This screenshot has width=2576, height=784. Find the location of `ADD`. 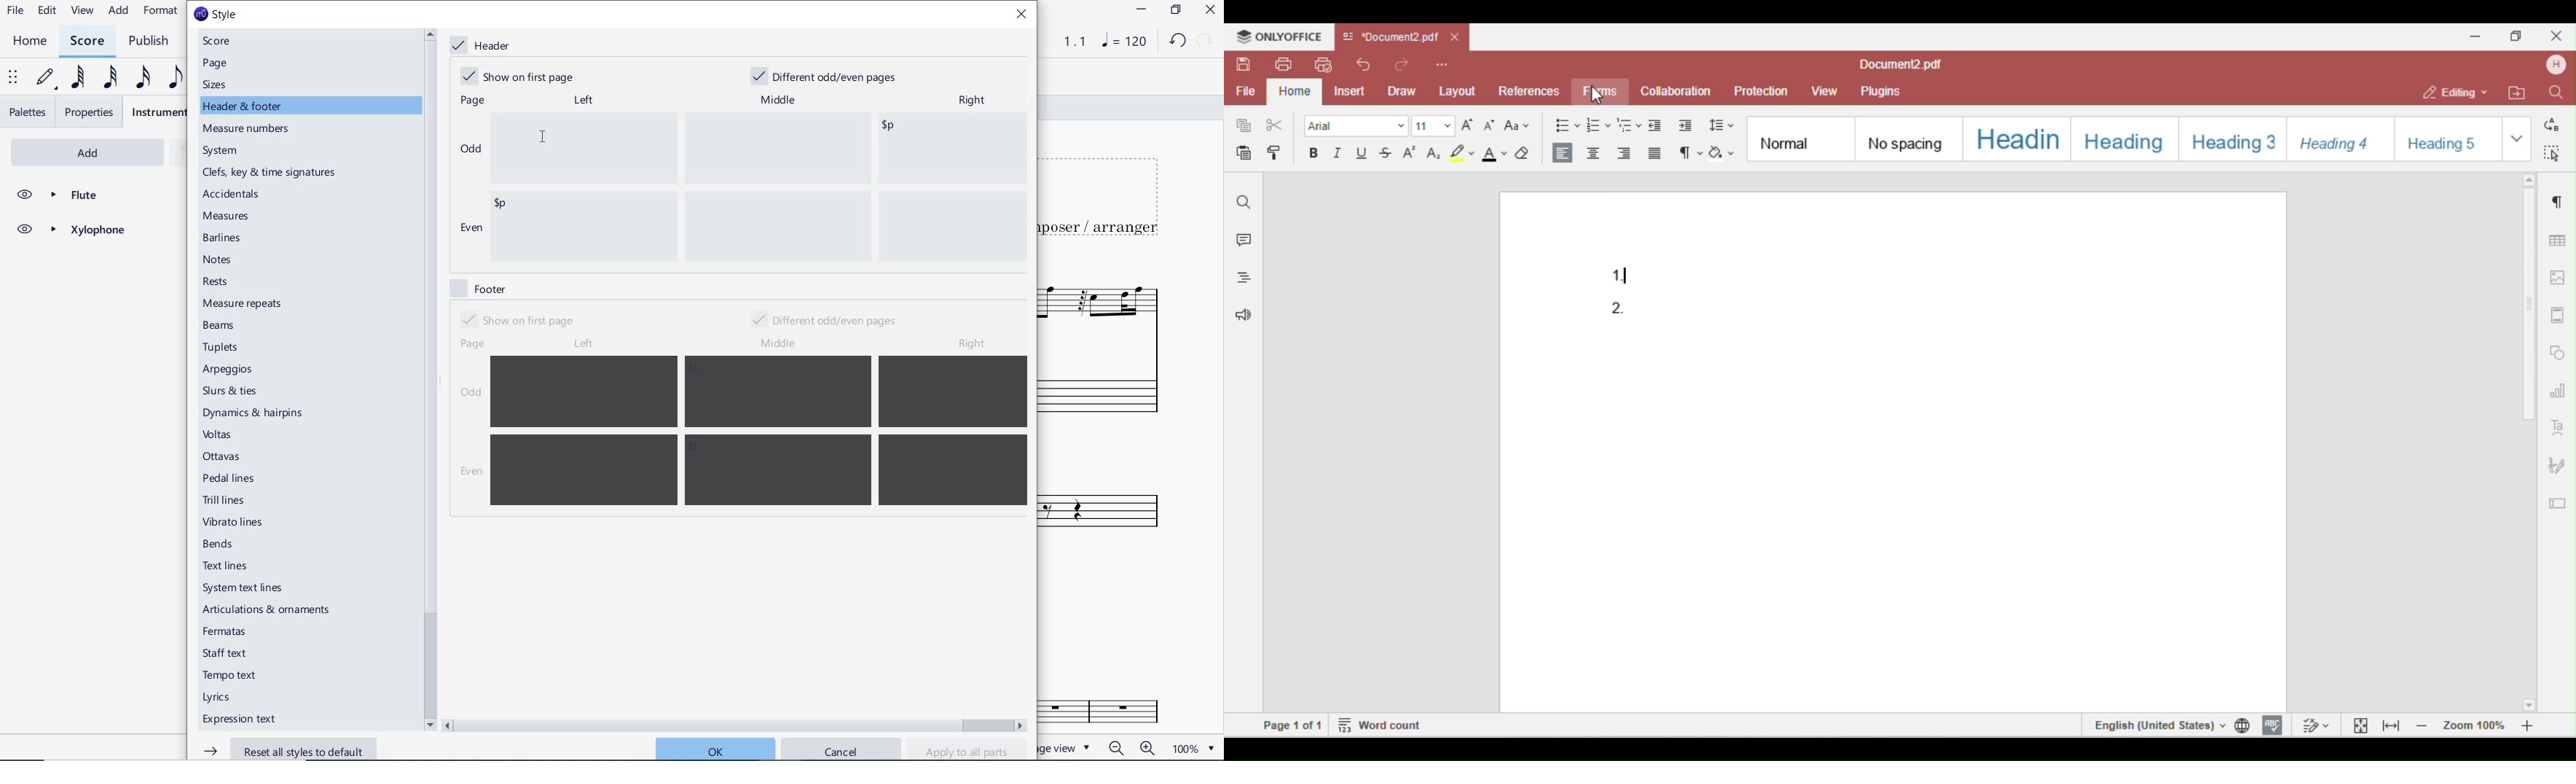

ADD is located at coordinates (68, 151).